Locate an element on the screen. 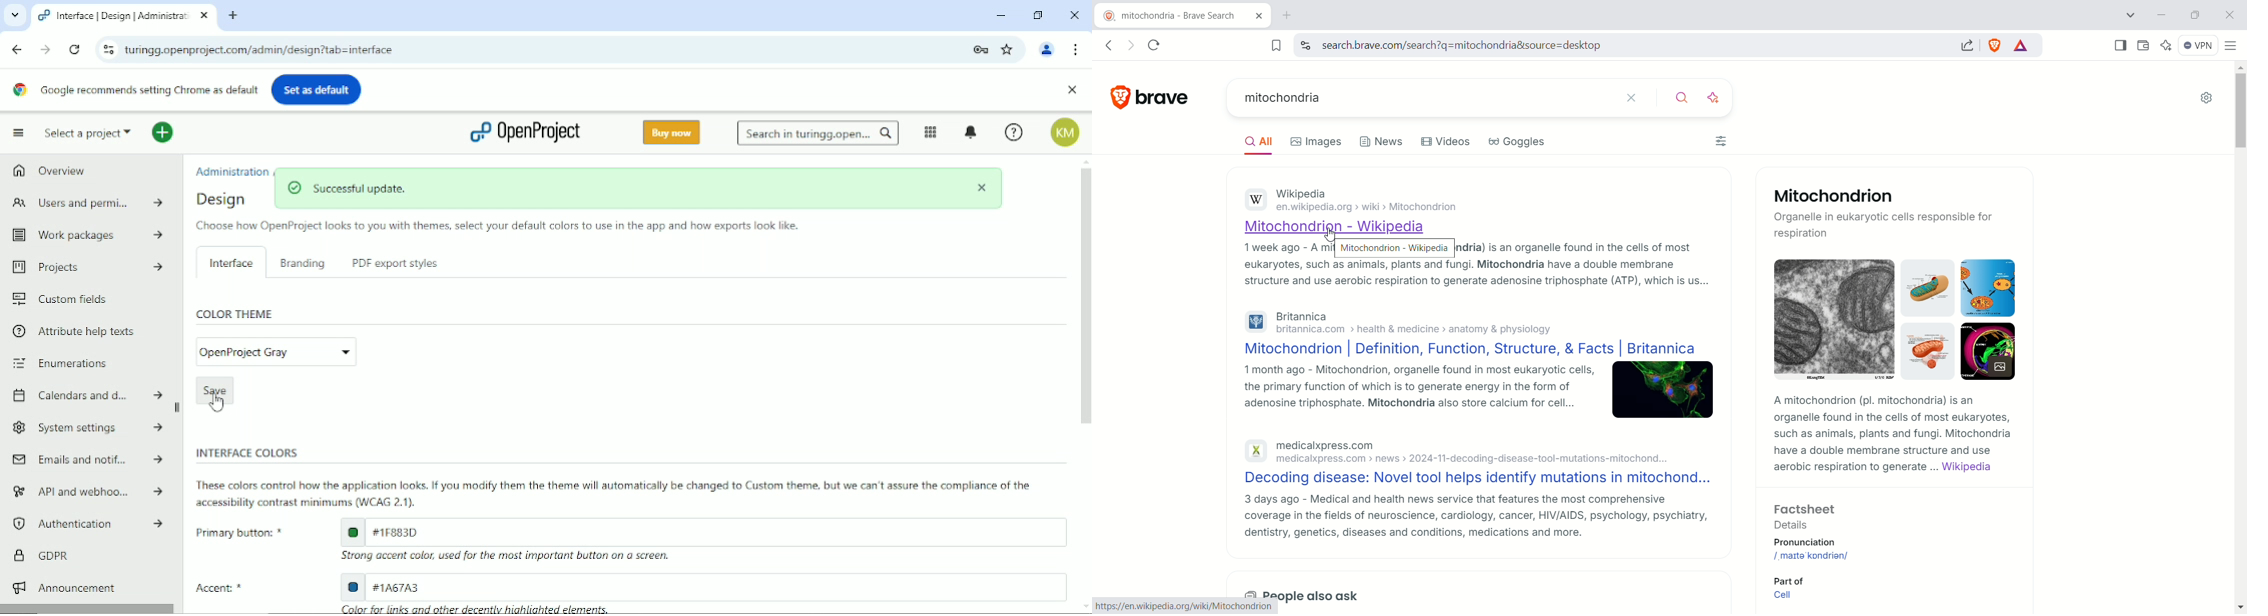 The height and width of the screenshot is (616, 2268). Lock is located at coordinates (980, 48).